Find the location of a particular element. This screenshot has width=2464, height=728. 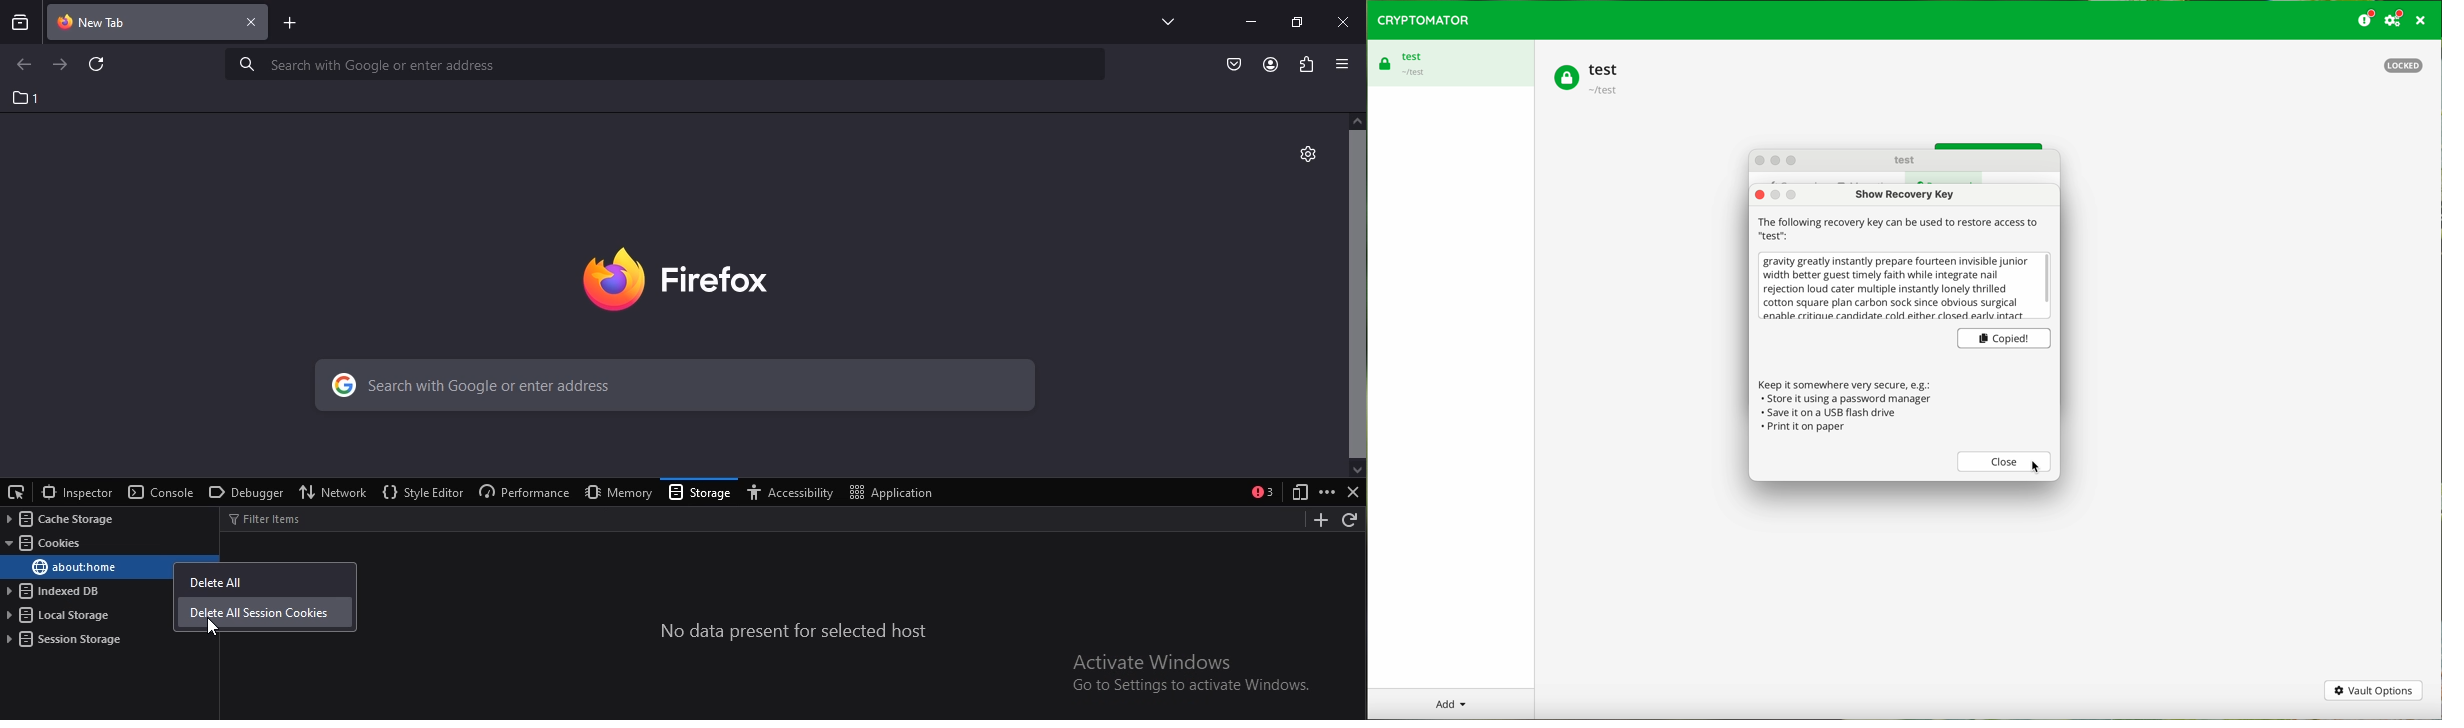

cookies is located at coordinates (48, 544).